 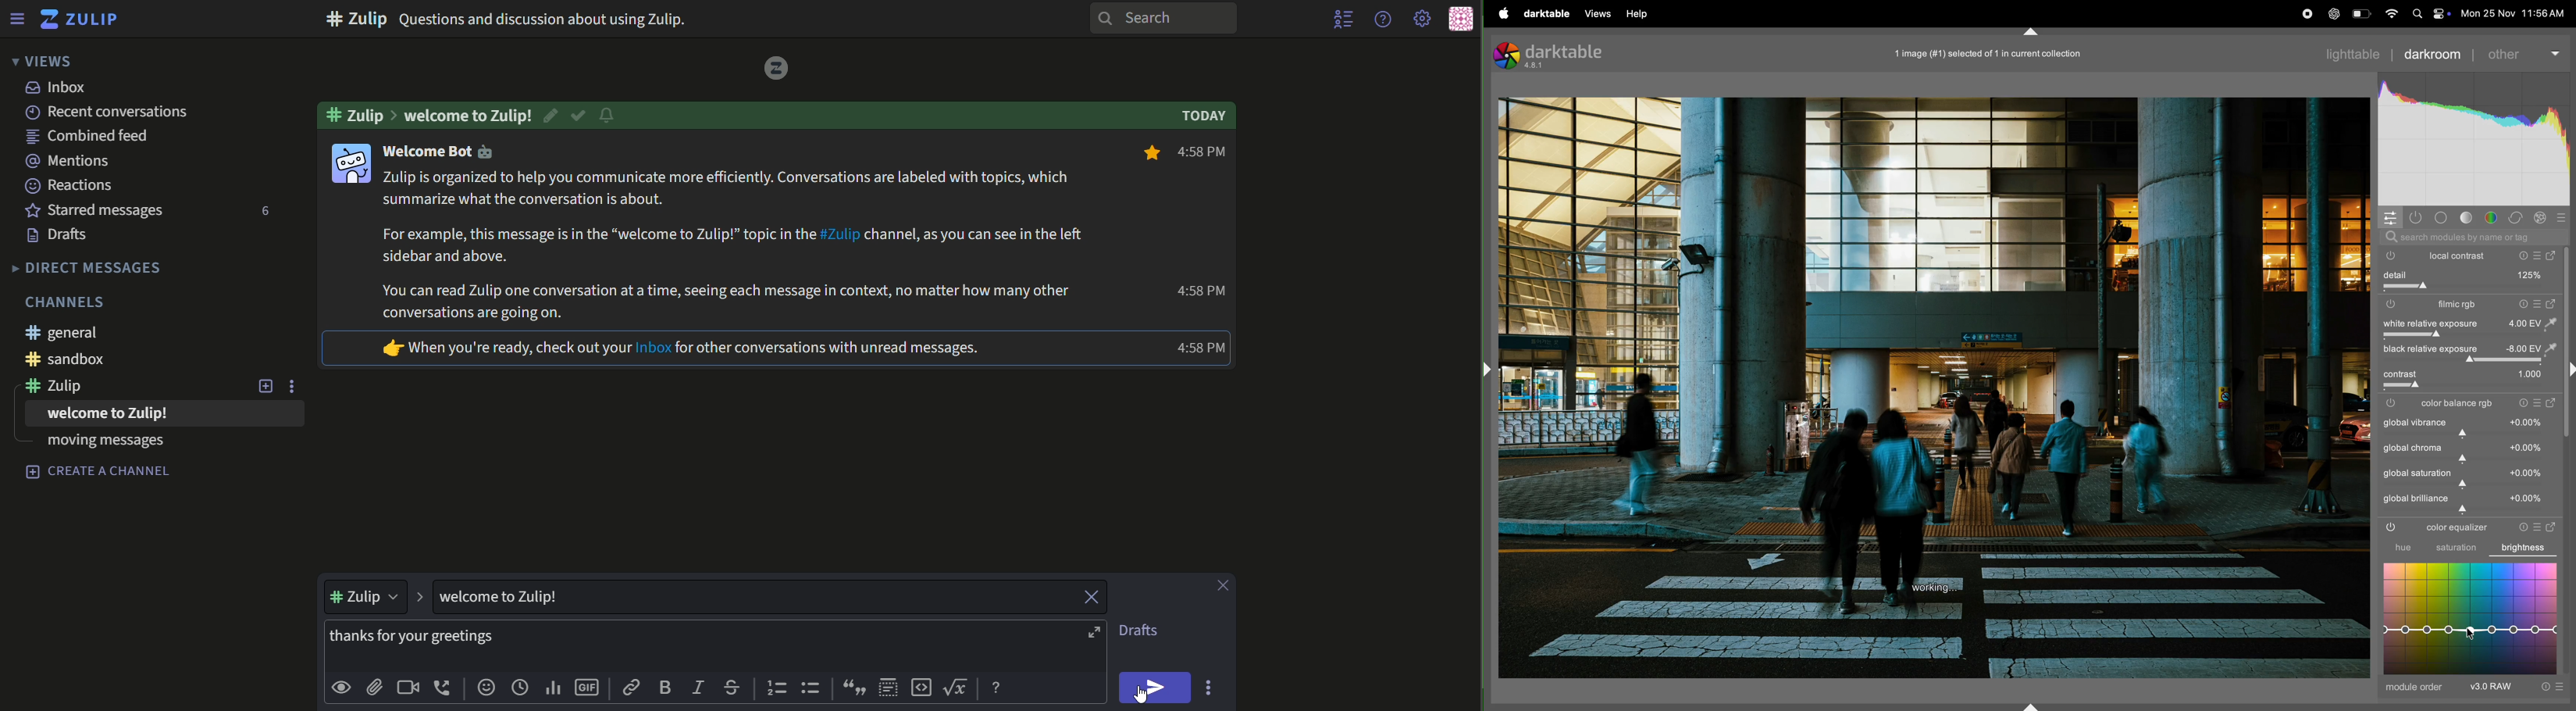 I want to click on Text, so click(x=100, y=473).